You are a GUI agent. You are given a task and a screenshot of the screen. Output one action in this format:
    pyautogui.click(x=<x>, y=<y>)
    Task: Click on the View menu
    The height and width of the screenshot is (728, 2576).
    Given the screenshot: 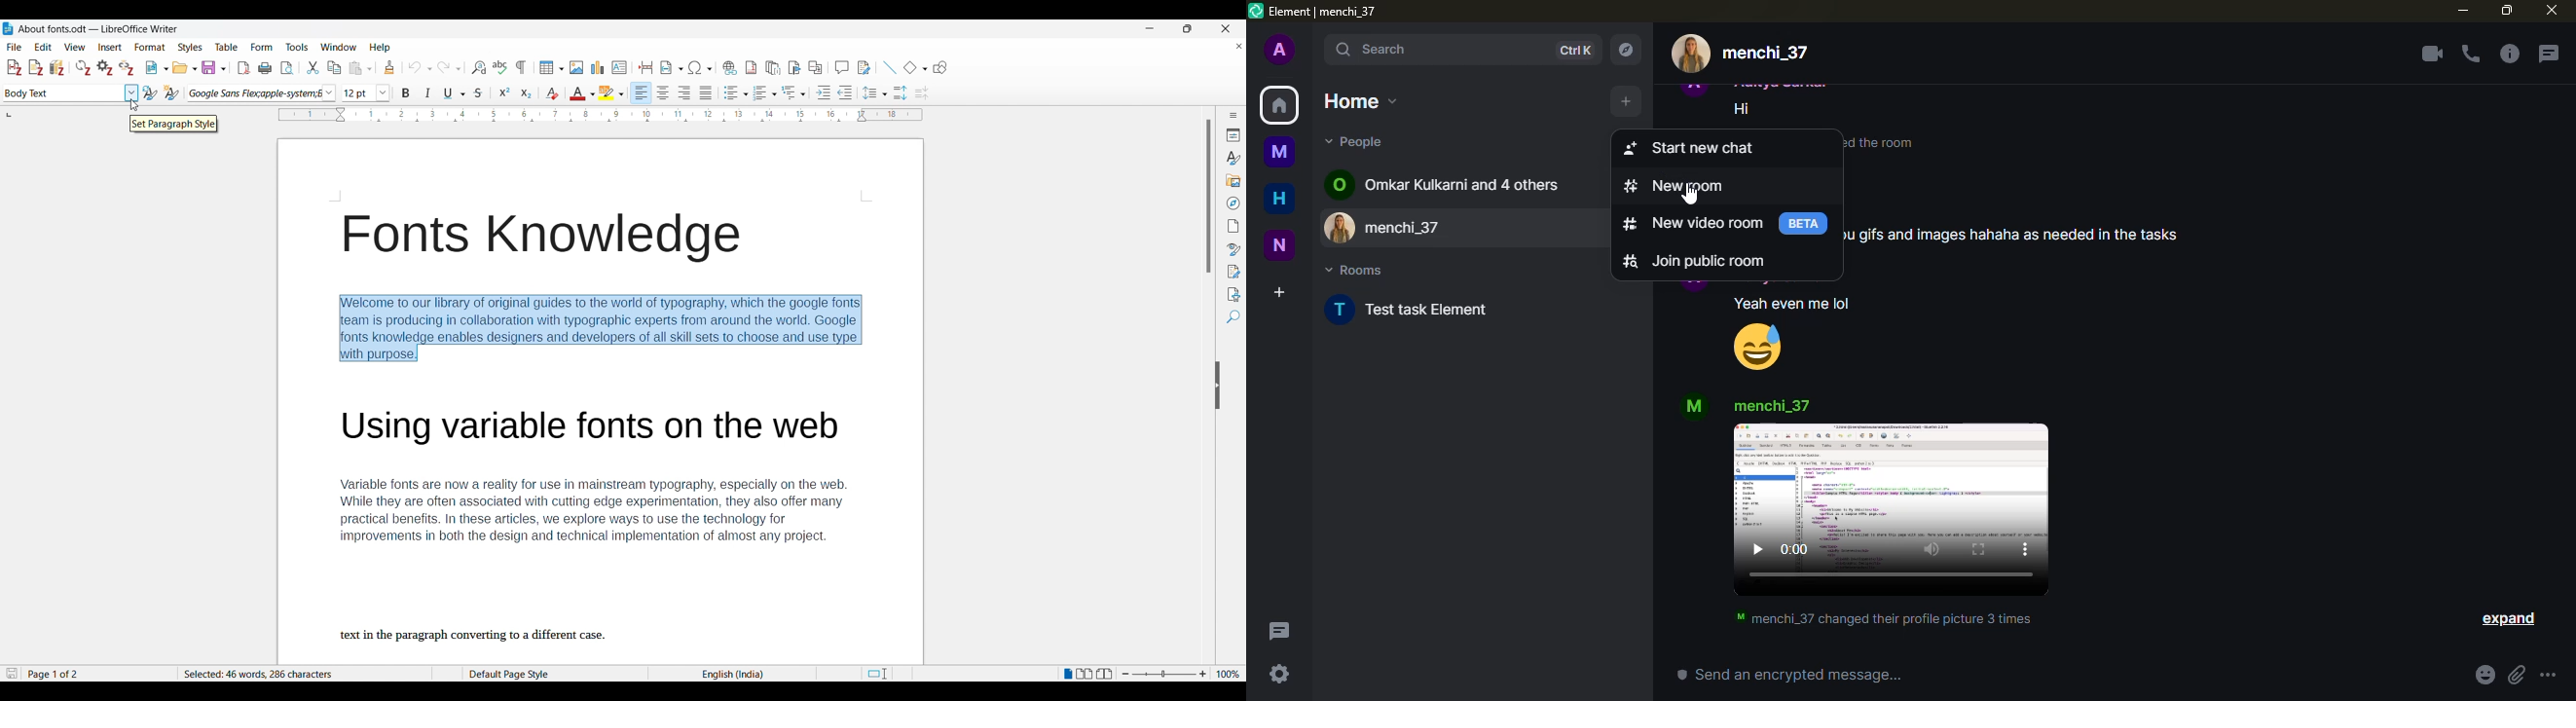 What is the action you would take?
    pyautogui.click(x=75, y=47)
    